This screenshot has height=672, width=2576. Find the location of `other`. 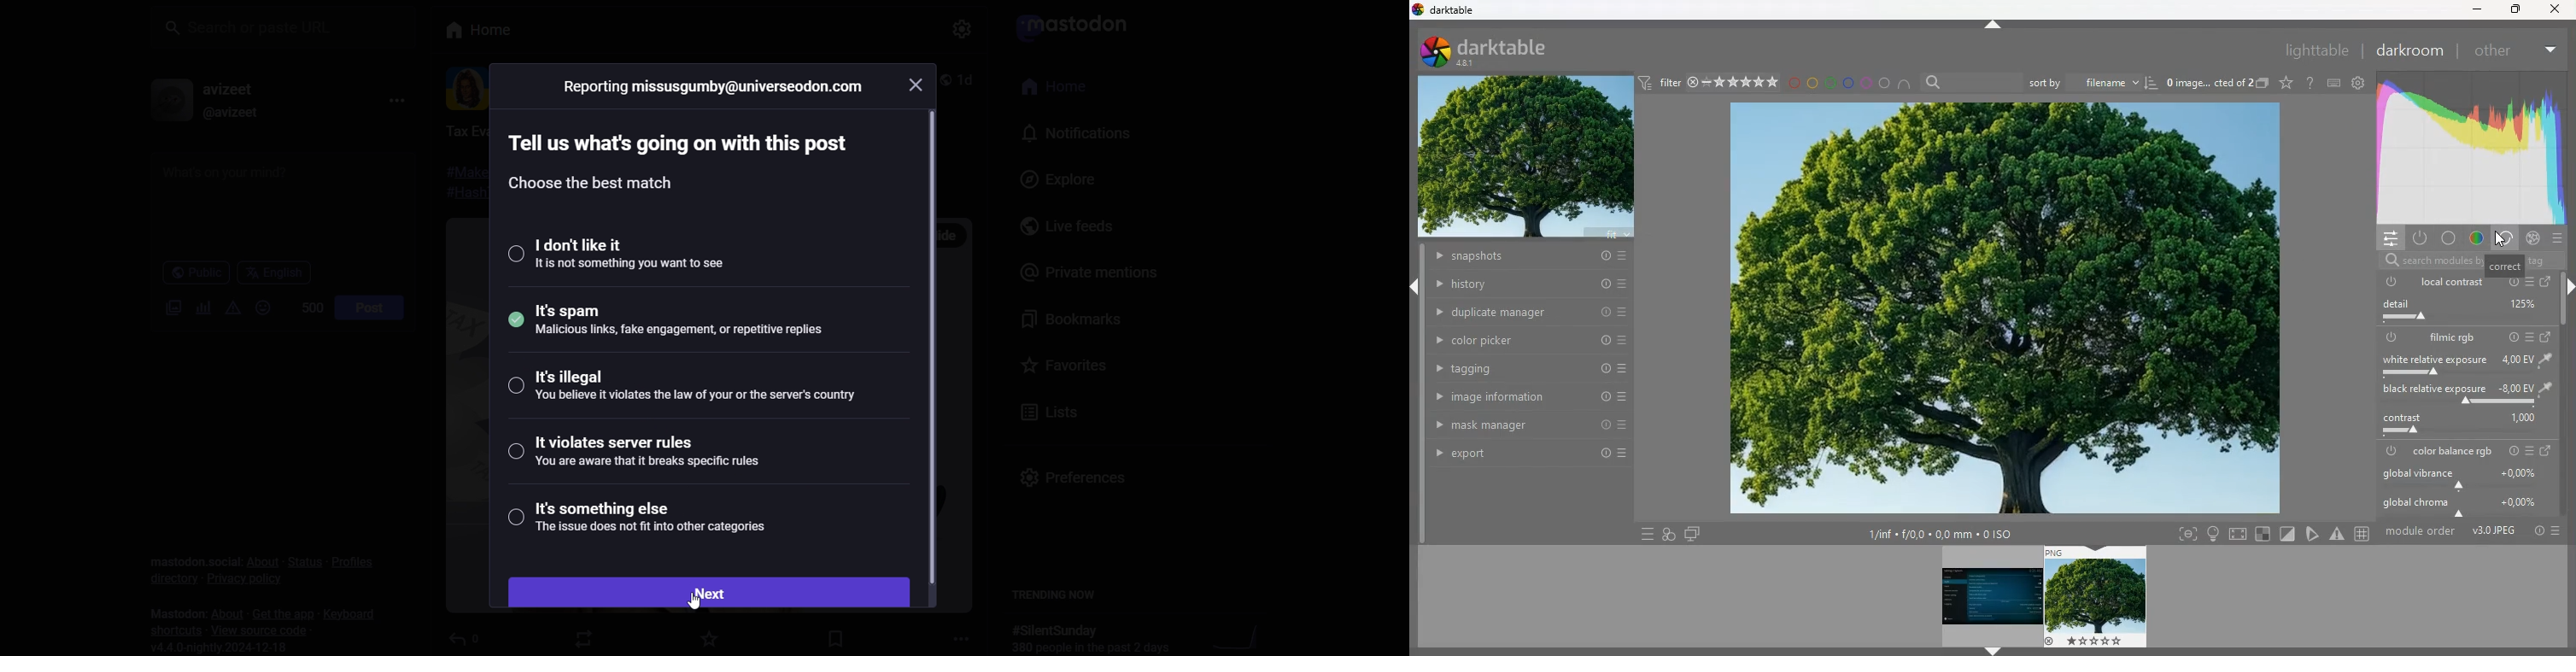

other is located at coordinates (2497, 50).